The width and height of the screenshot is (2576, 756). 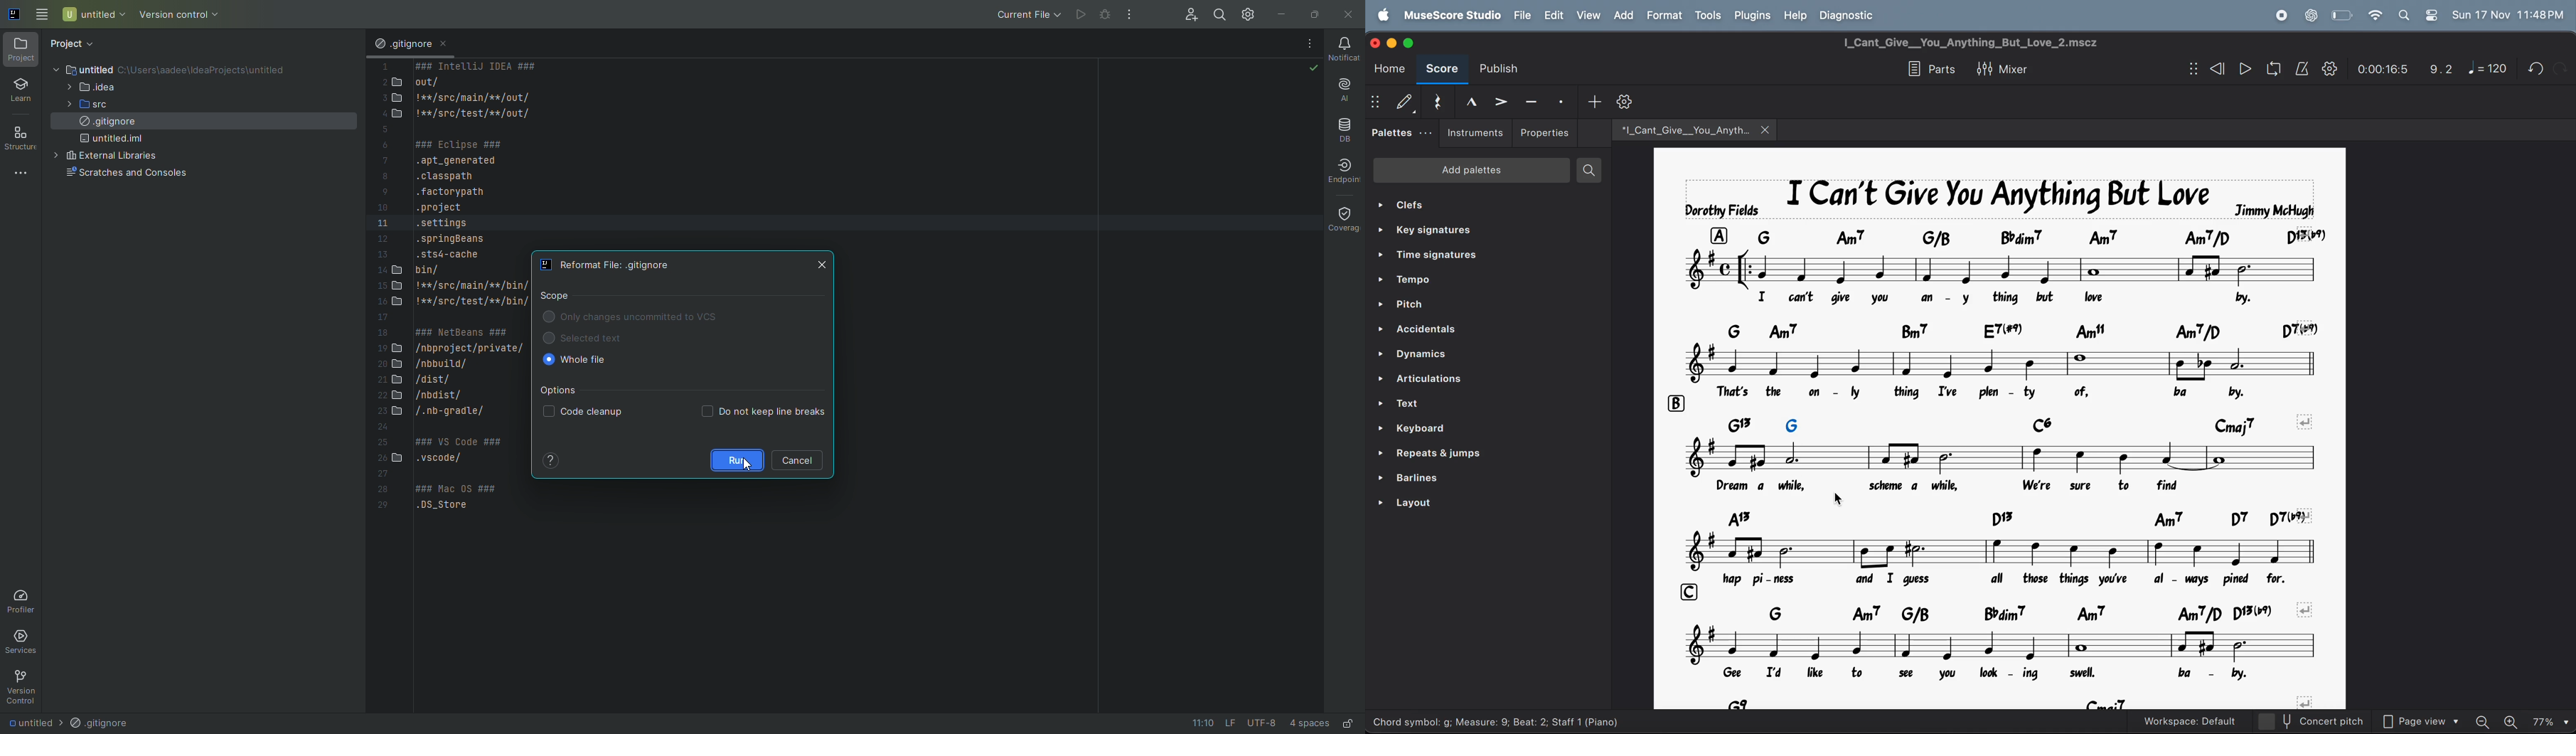 I want to click on untitled.iml, so click(x=117, y=142).